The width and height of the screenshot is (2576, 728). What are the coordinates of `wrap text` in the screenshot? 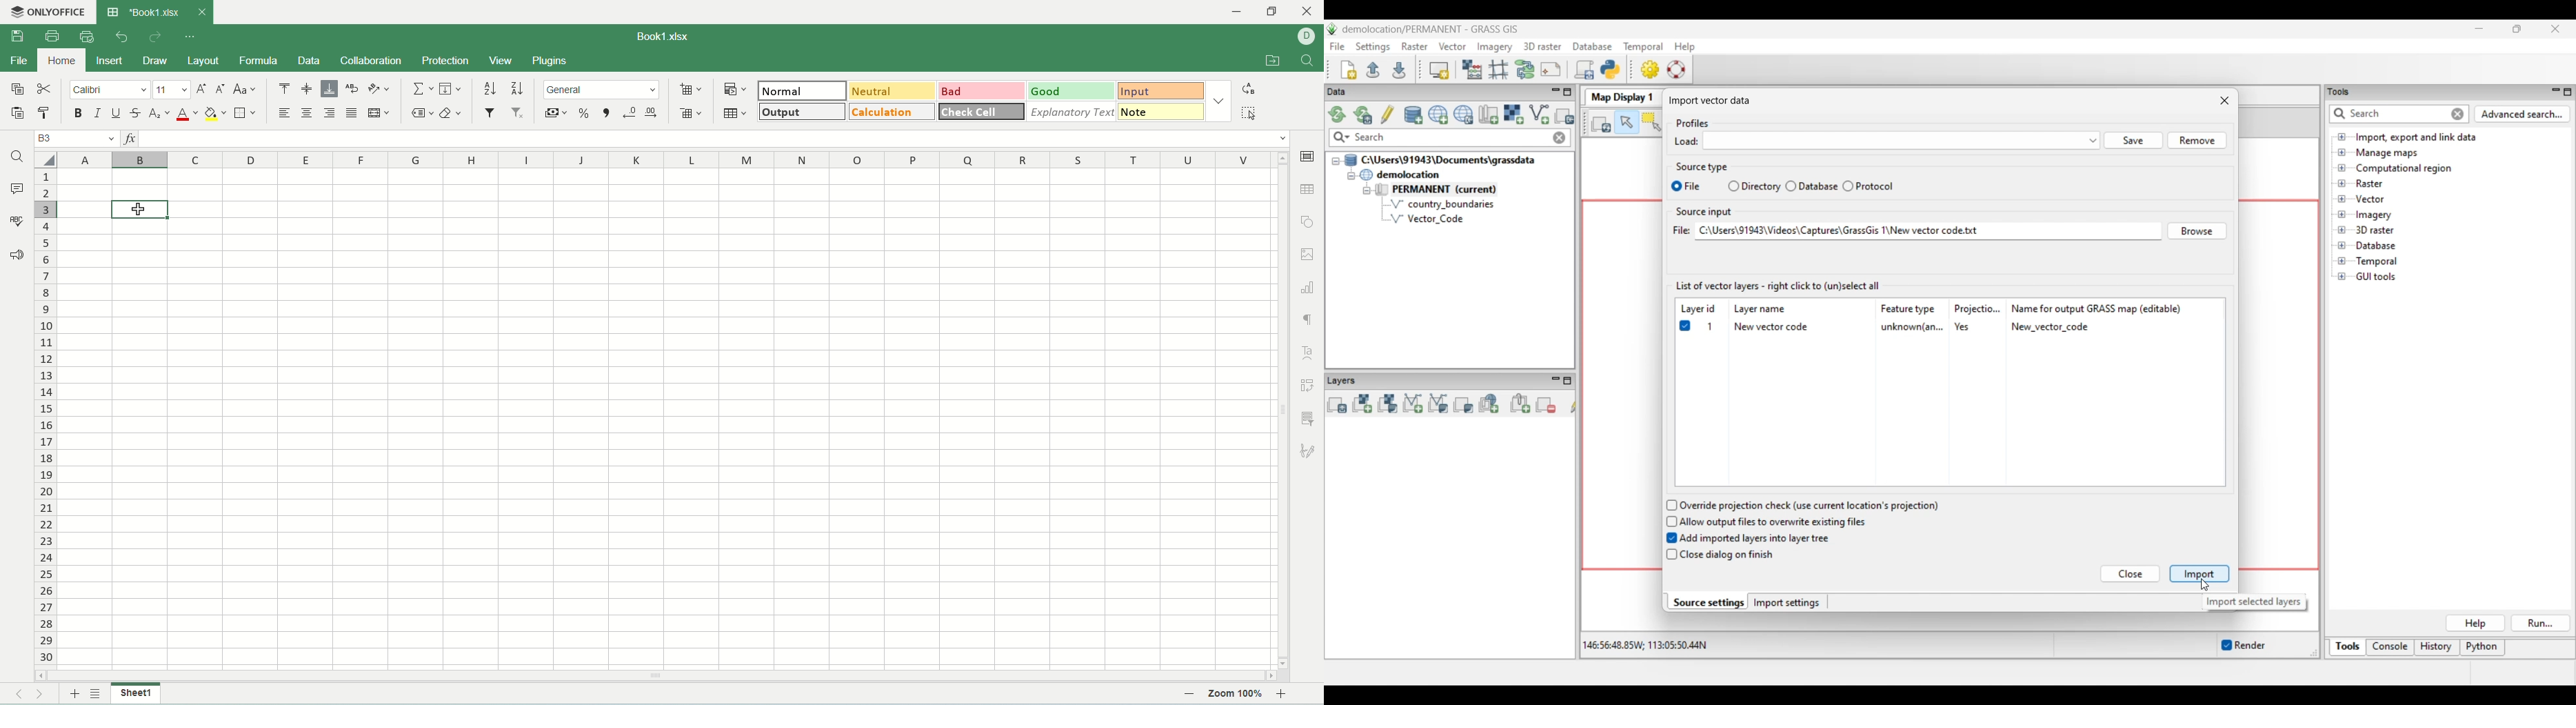 It's located at (354, 88).